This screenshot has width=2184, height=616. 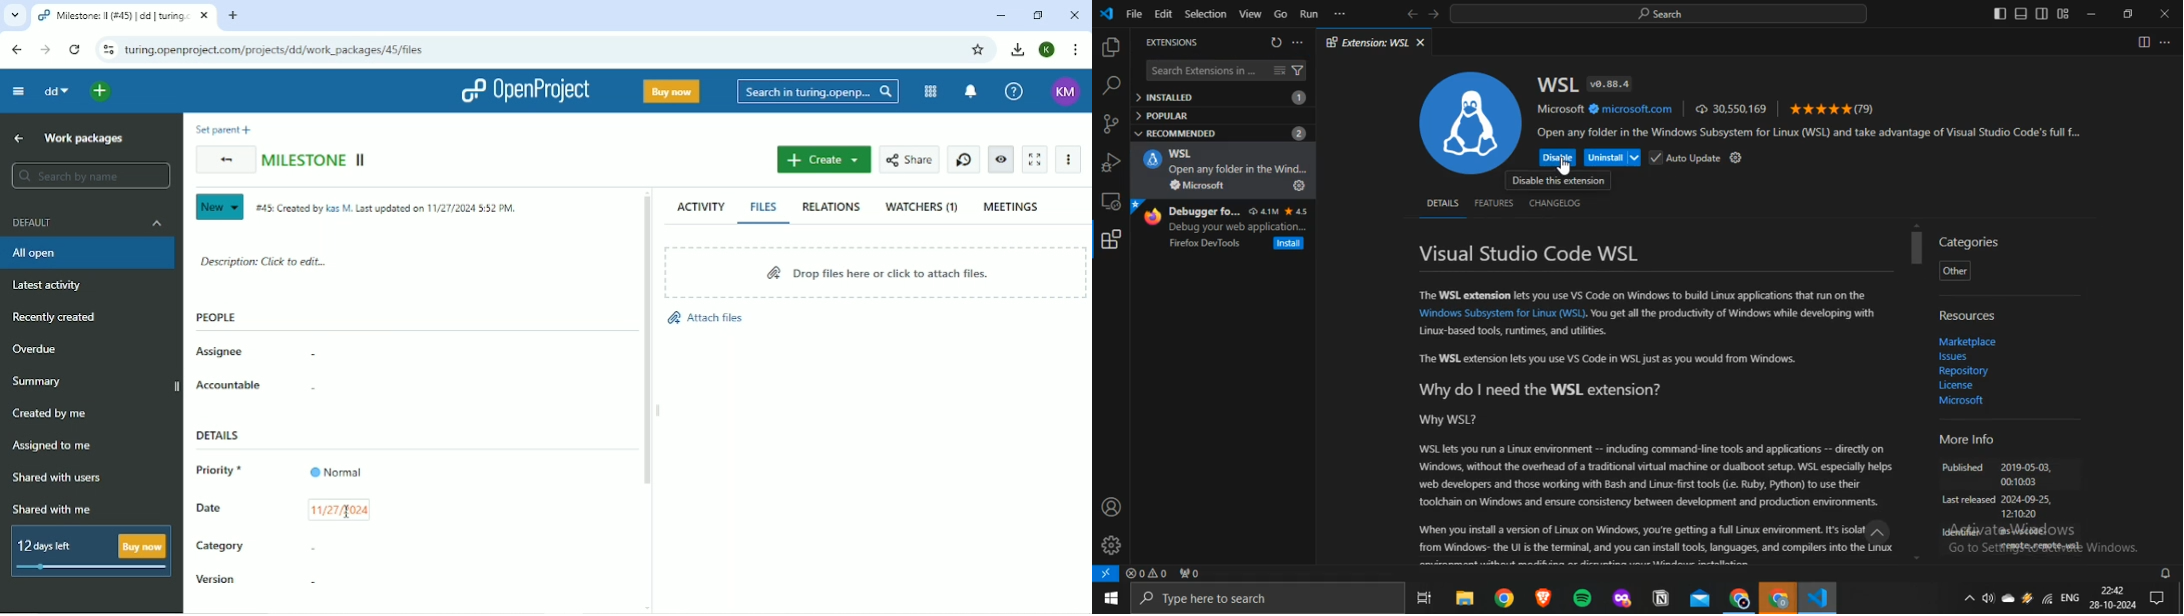 I want to click on Shared with users, so click(x=58, y=478).